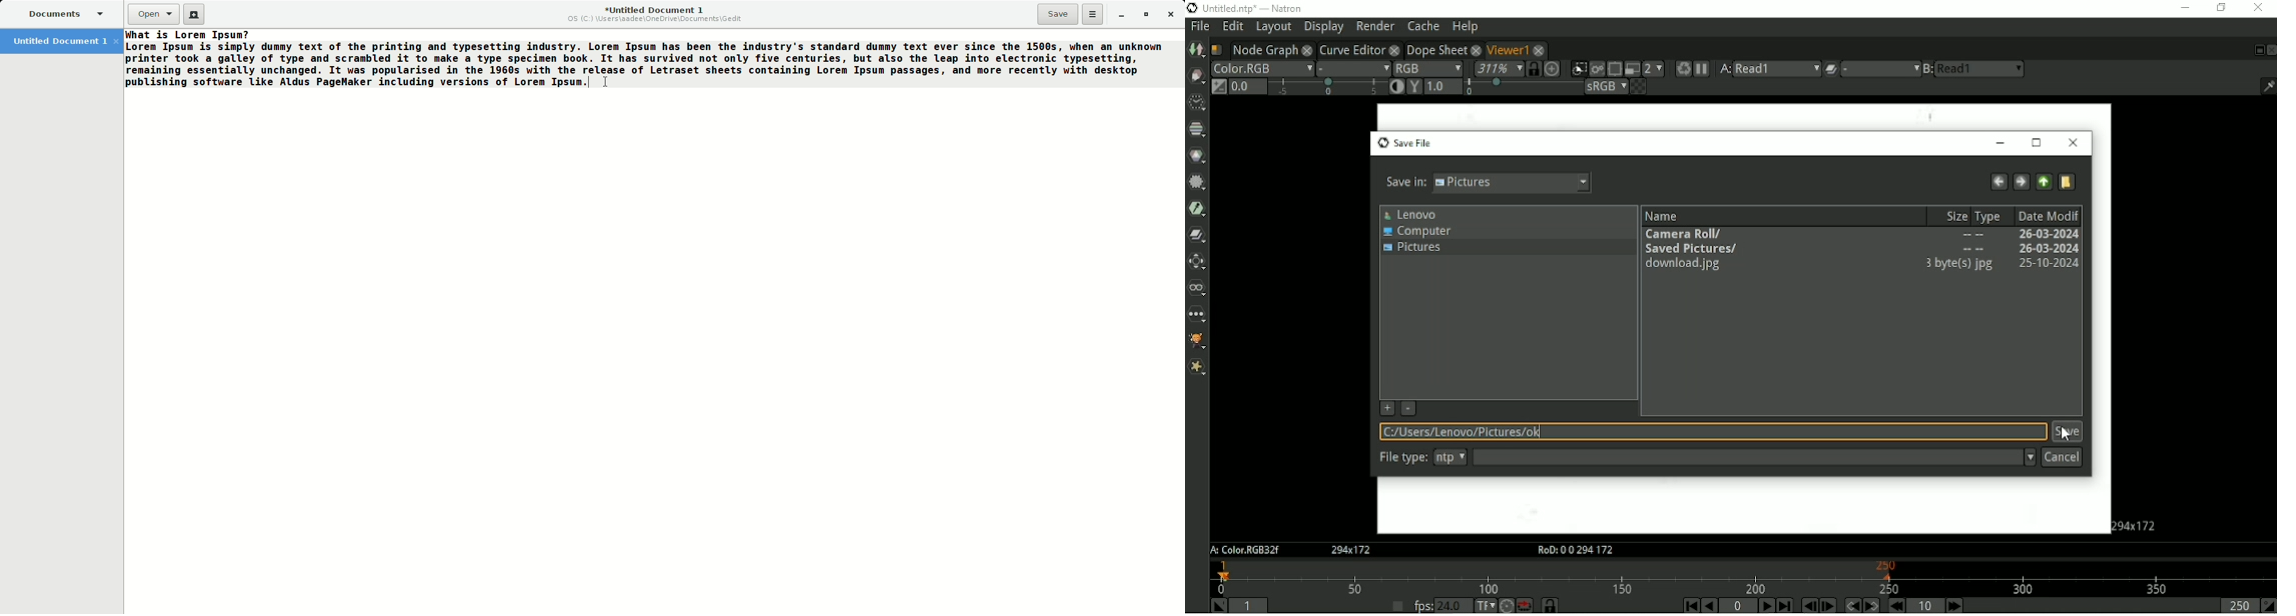 Image resolution: width=2296 pixels, height=616 pixels. I want to click on Draw, so click(1197, 77).